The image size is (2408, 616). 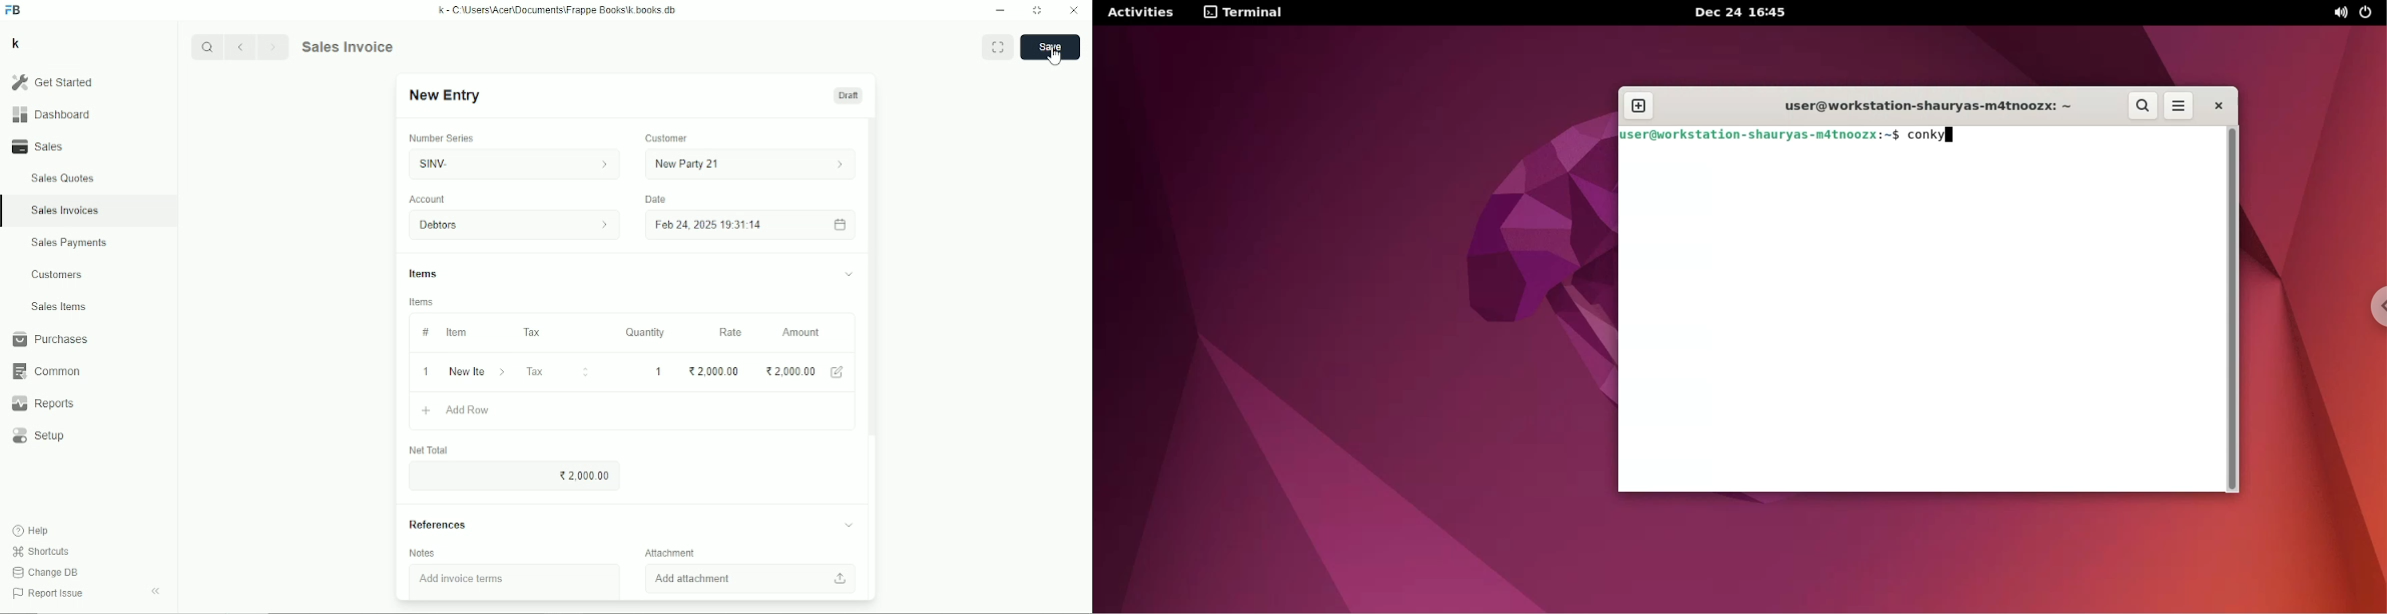 What do you see at coordinates (208, 47) in the screenshot?
I see `Search` at bounding box center [208, 47].